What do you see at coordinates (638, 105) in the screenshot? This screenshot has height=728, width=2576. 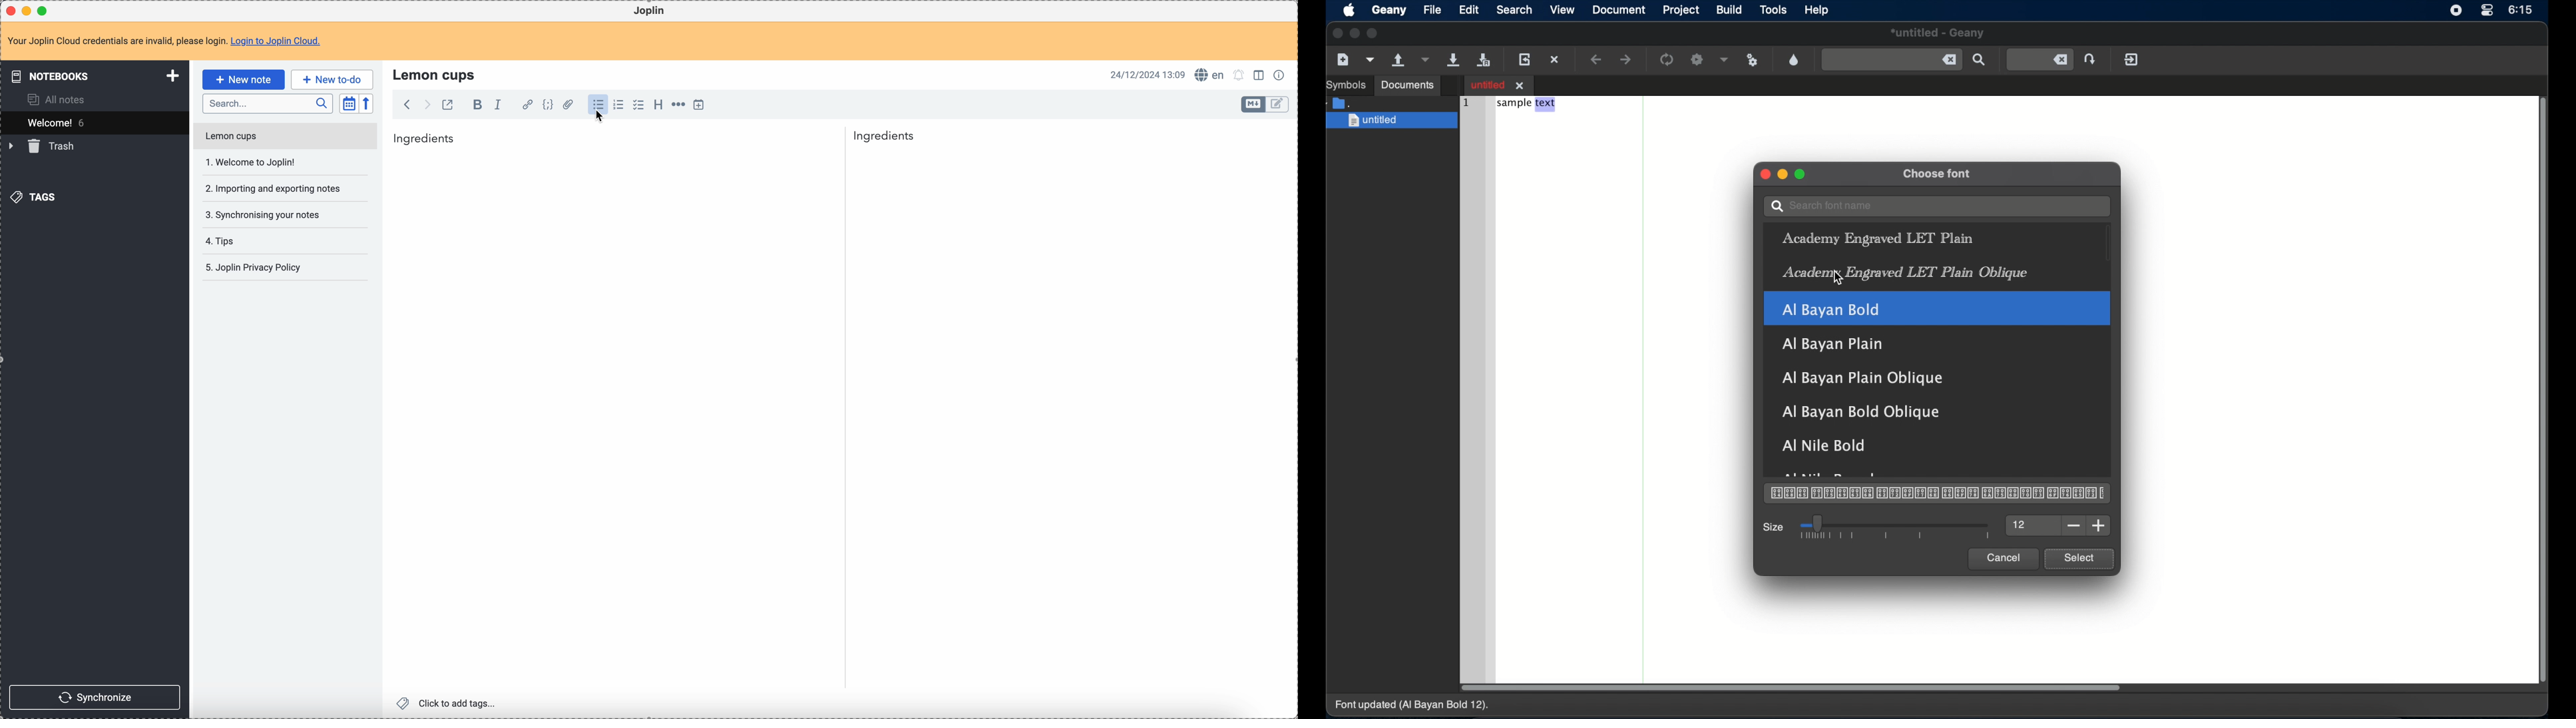 I see `check list` at bounding box center [638, 105].